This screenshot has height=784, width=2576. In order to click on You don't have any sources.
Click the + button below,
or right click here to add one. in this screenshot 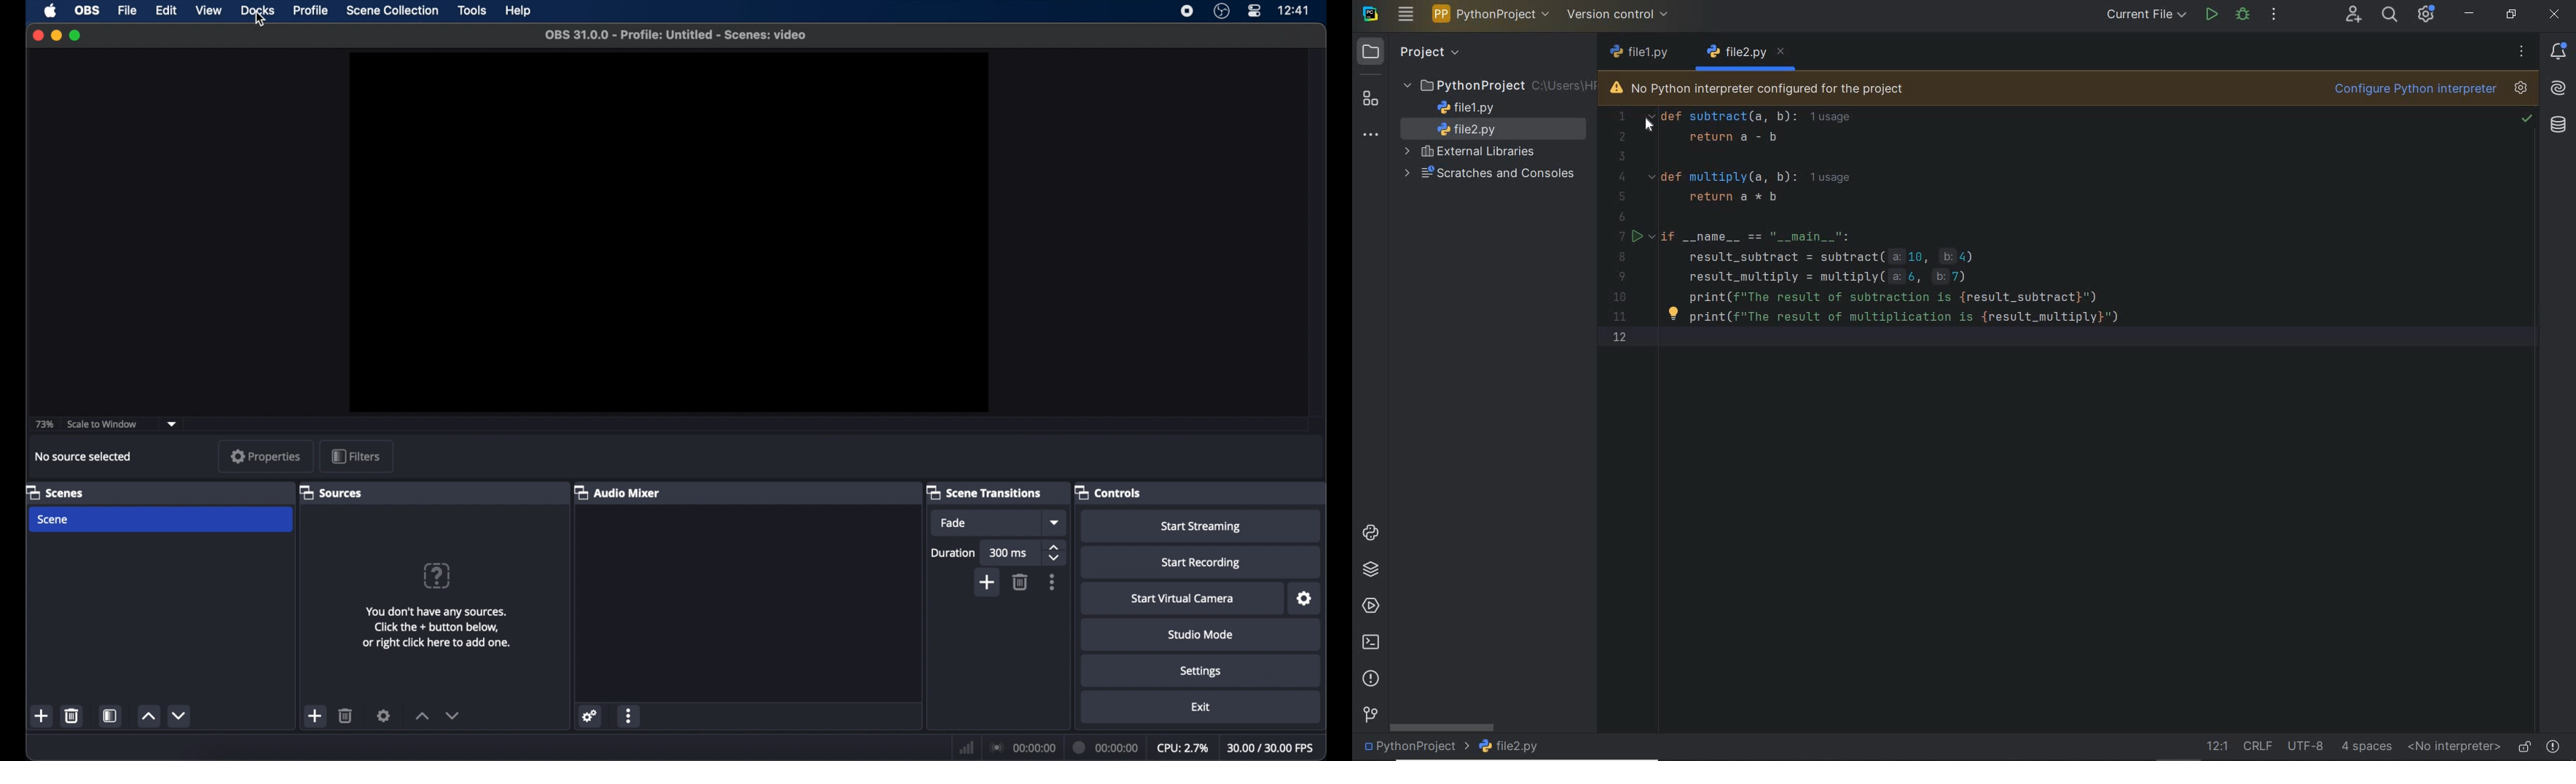, I will do `click(439, 630)`.